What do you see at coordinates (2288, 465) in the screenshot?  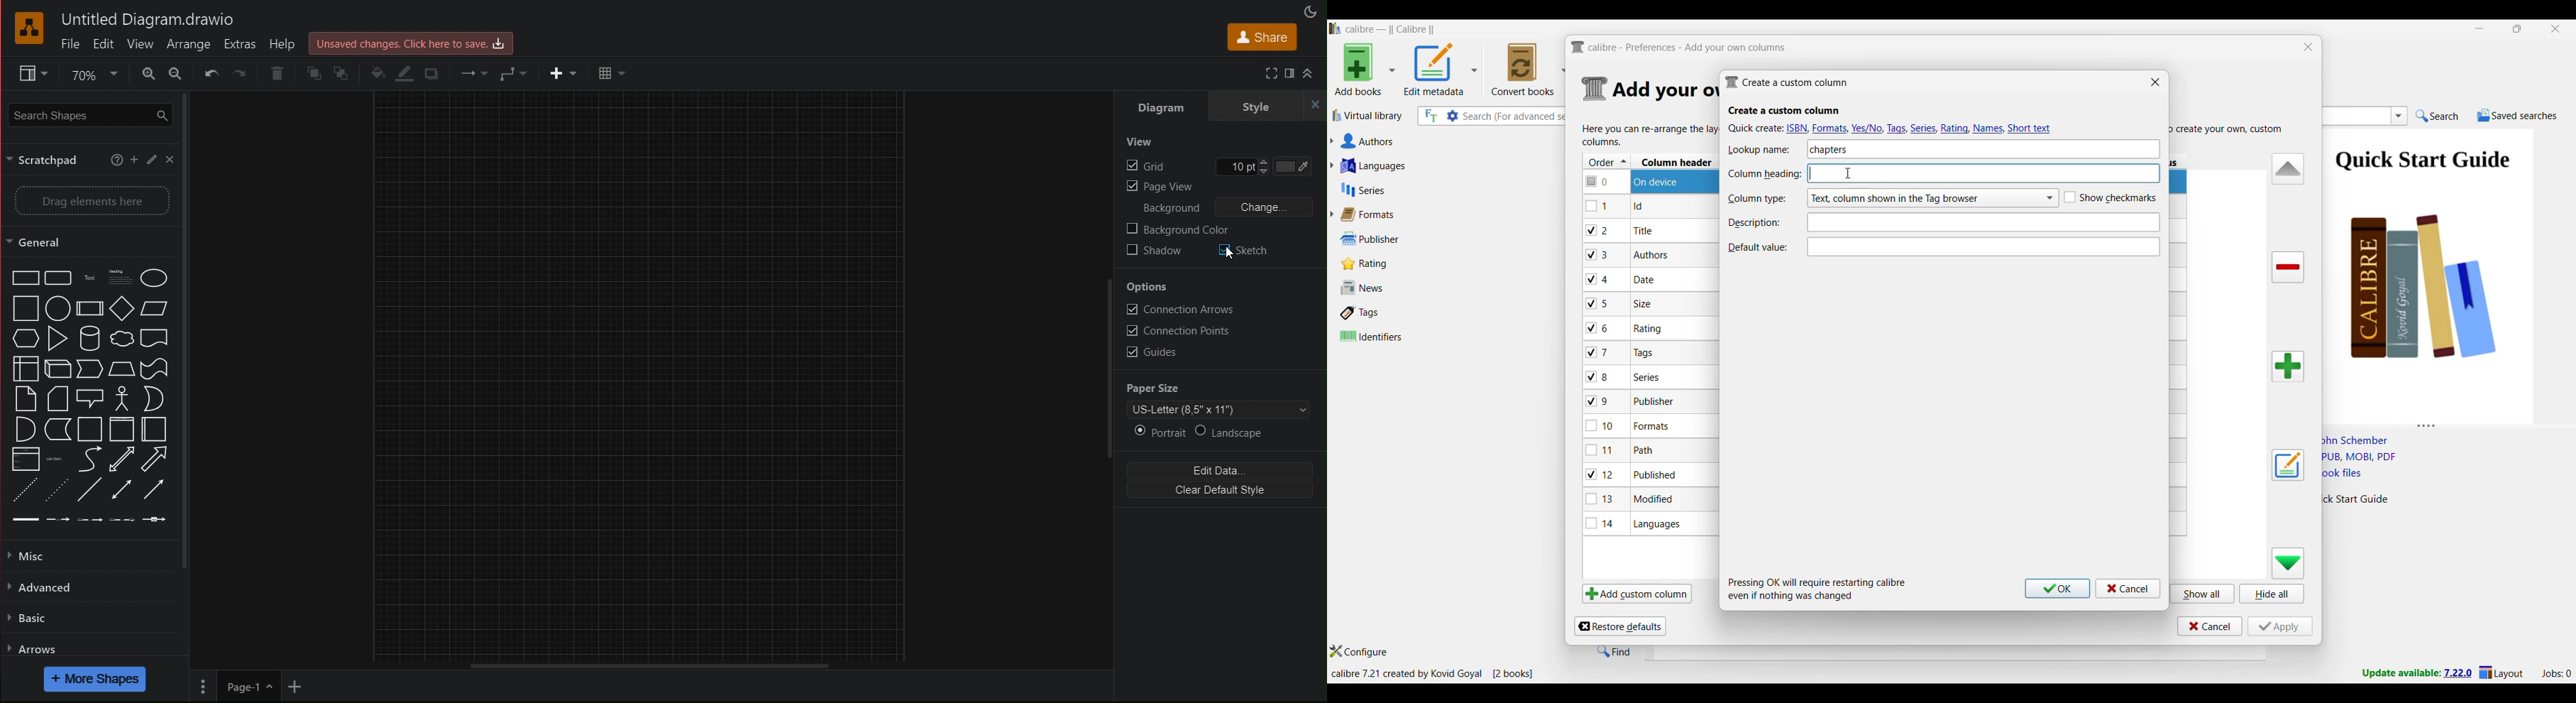 I see `Edit settings of a user defined column` at bounding box center [2288, 465].